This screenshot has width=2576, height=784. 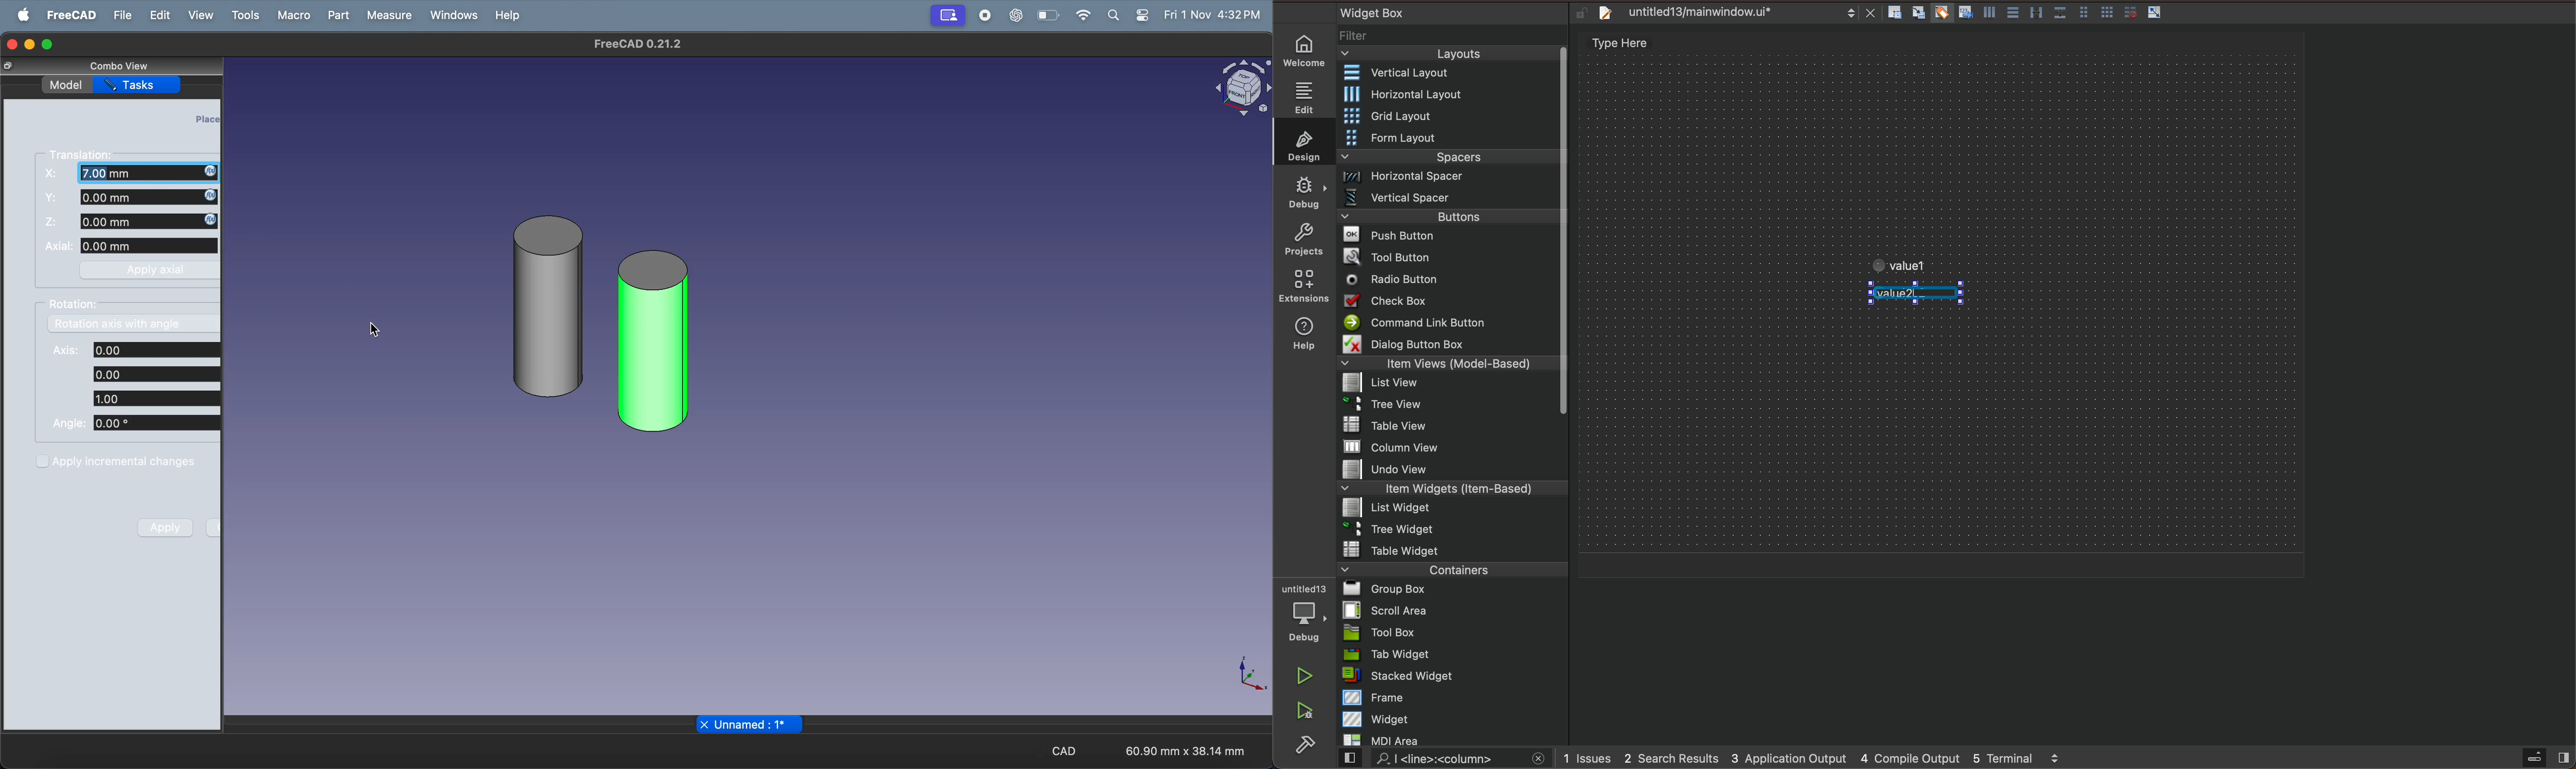 What do you see at coordinates (637, 44) in the screenshot?
I see `freeCad  0.21.2` at bounding box center [637, 44].